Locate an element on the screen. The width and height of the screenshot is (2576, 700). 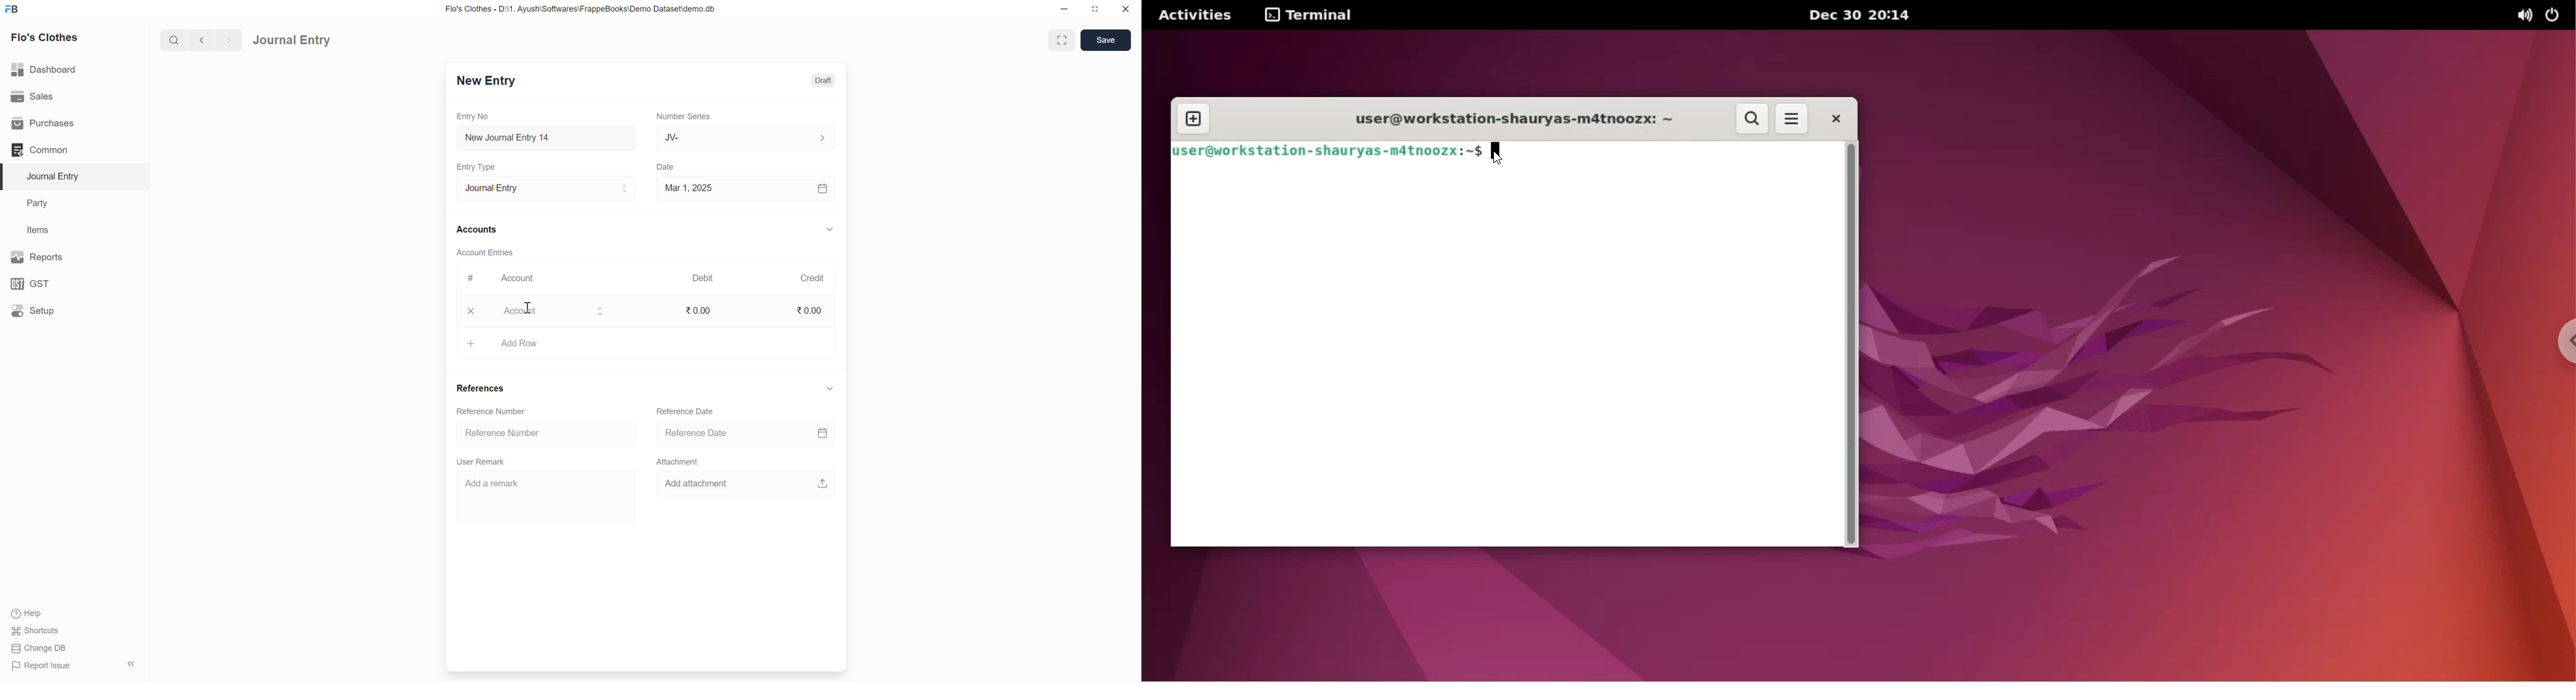
Reports is located at coordinates (40, 257).